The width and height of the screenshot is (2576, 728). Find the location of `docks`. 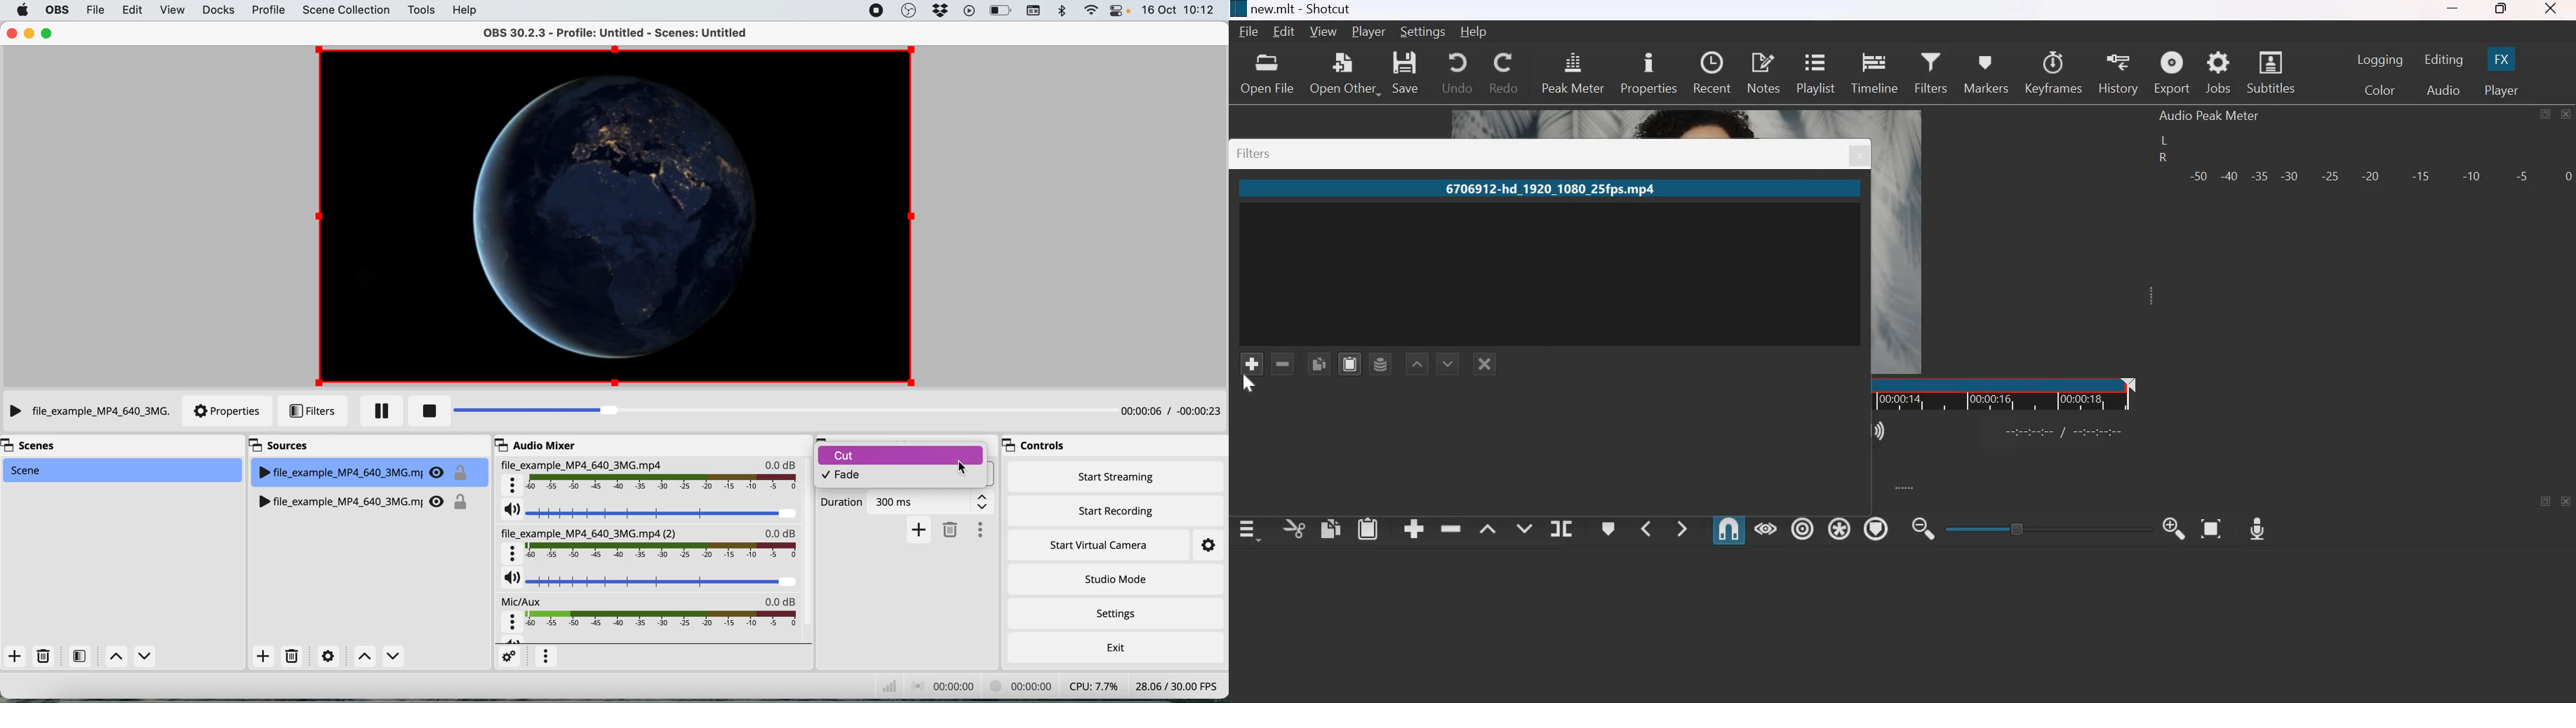

docks is located at coordinates (221, 10).